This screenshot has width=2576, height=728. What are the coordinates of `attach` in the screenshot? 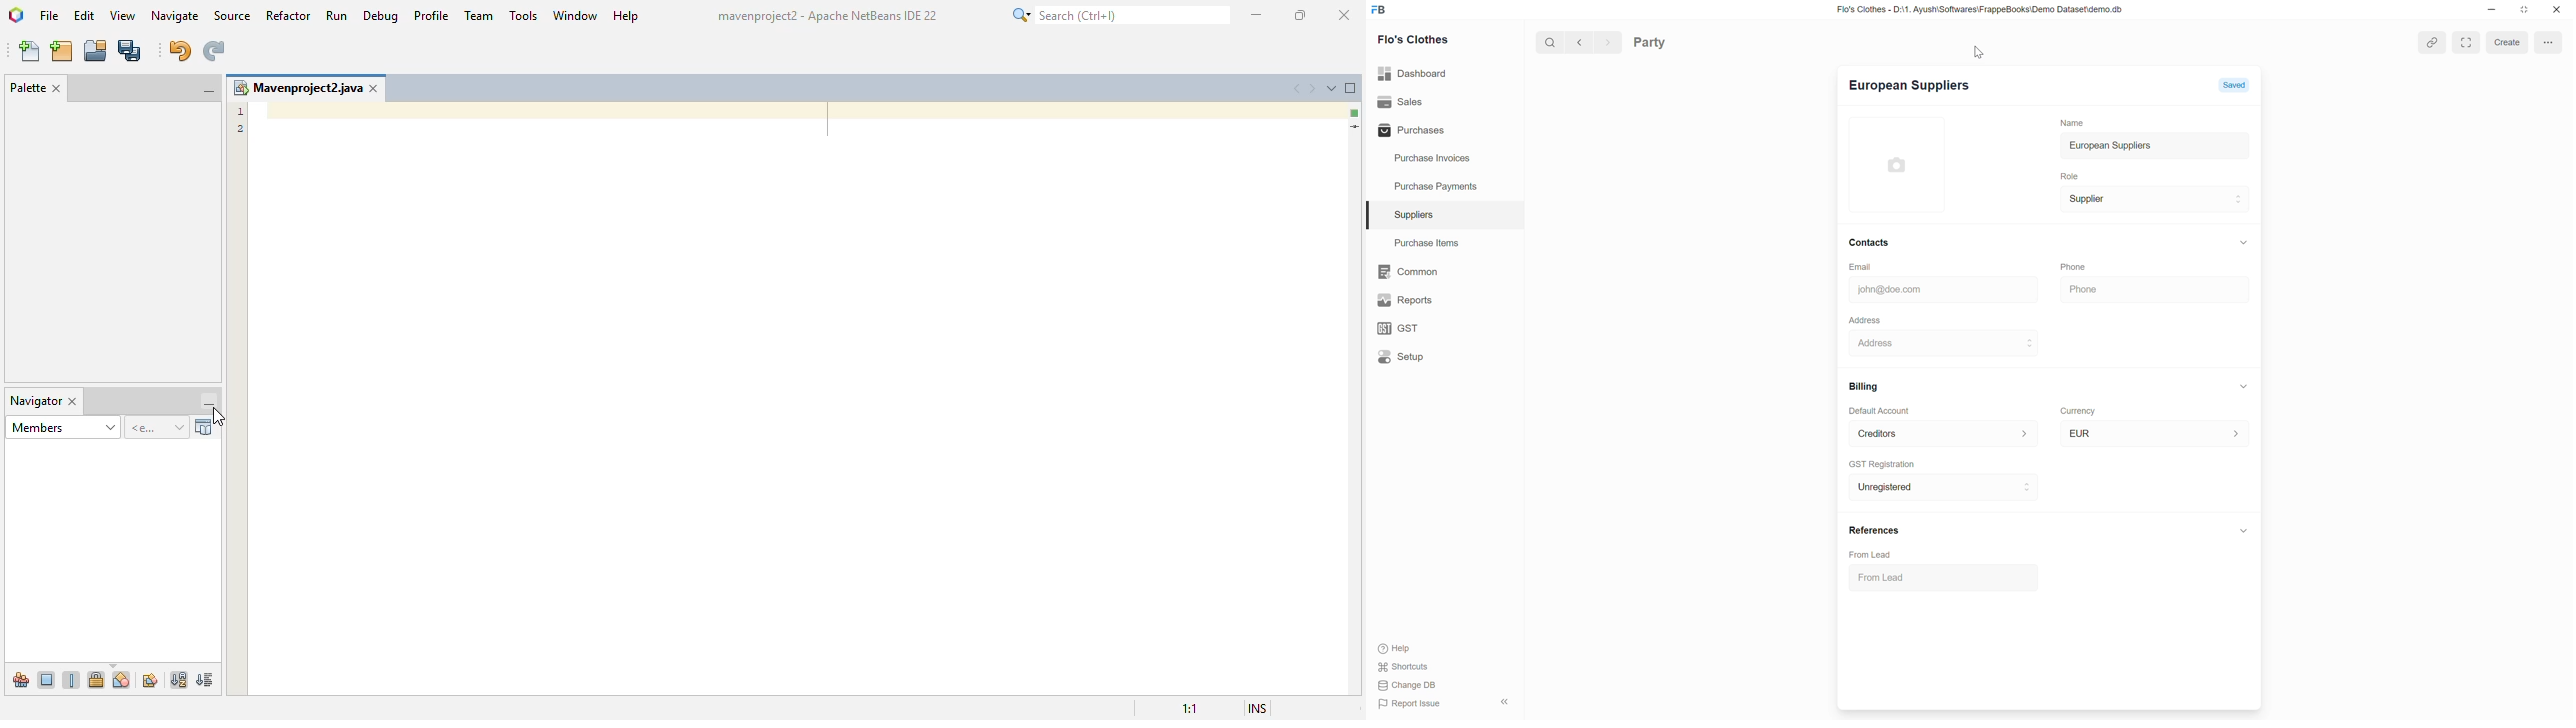 It's located at (2434, 41).